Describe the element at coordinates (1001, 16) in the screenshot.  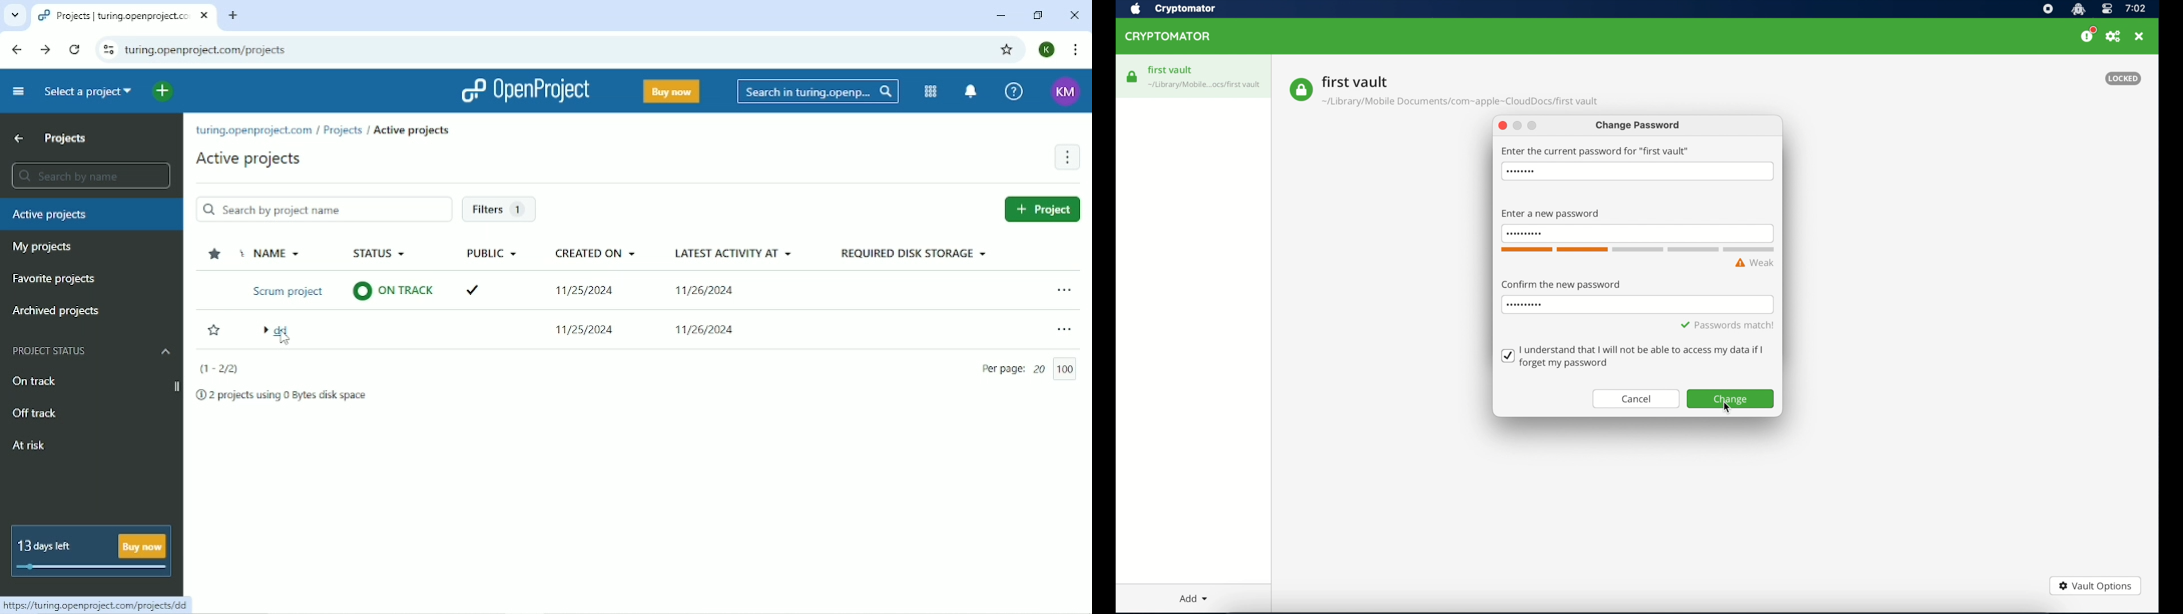
I see `Minimize` at that location.